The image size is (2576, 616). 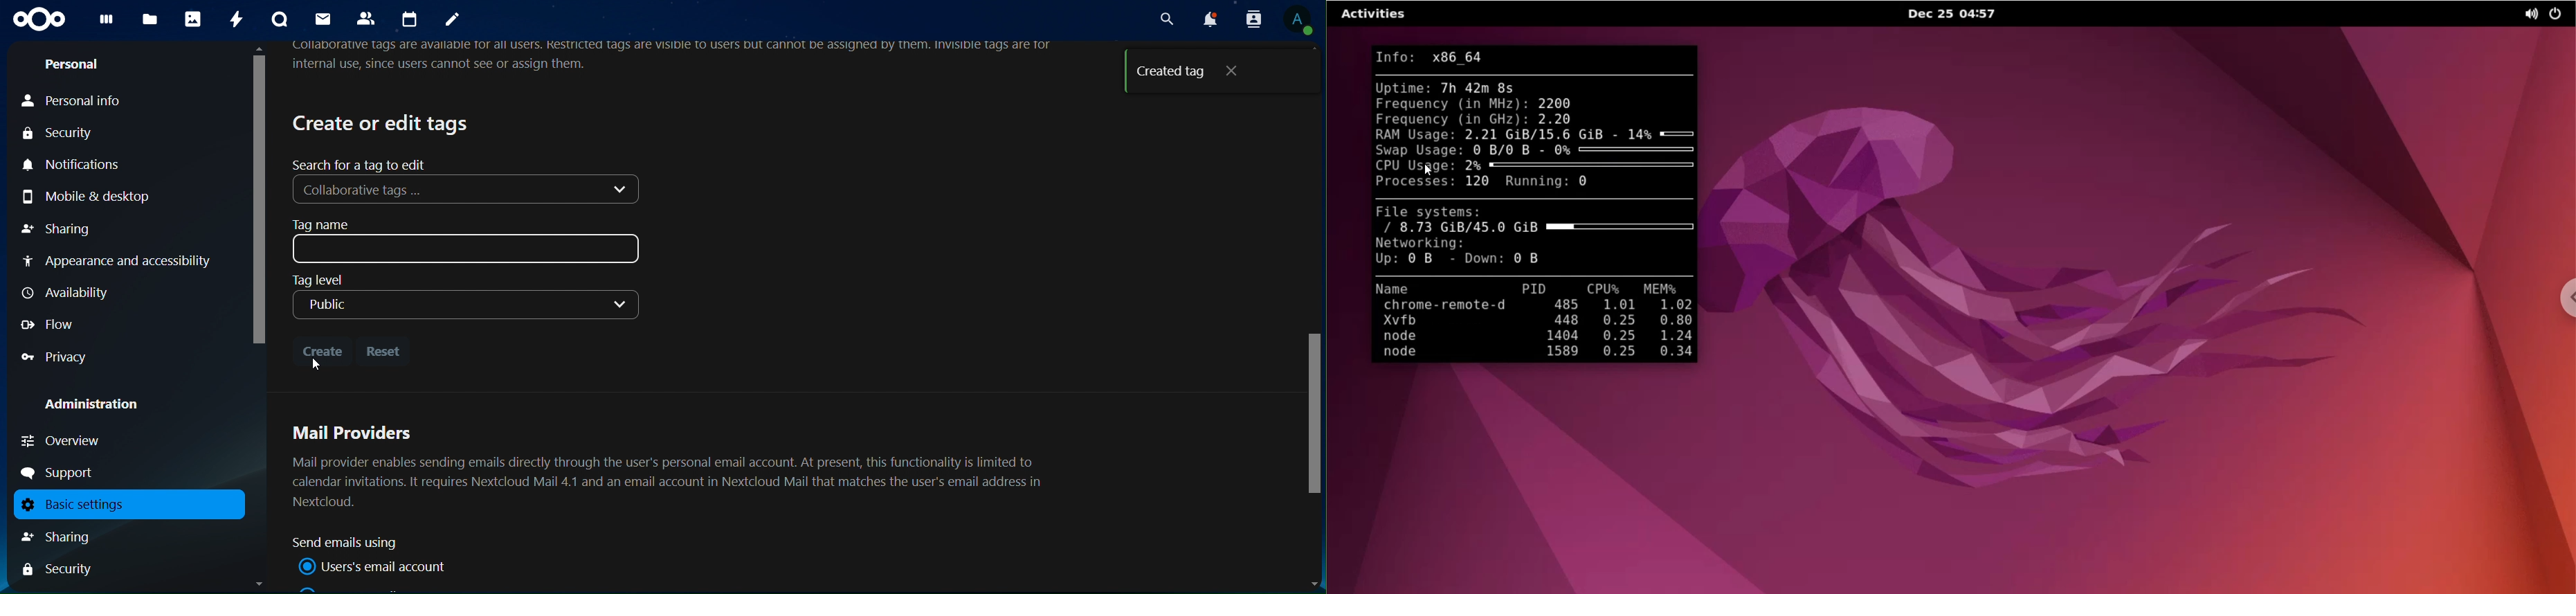 What do you see at coordinates (72, 537) in the screenshot?
I see `sharing` at bounding box center [72, 537].